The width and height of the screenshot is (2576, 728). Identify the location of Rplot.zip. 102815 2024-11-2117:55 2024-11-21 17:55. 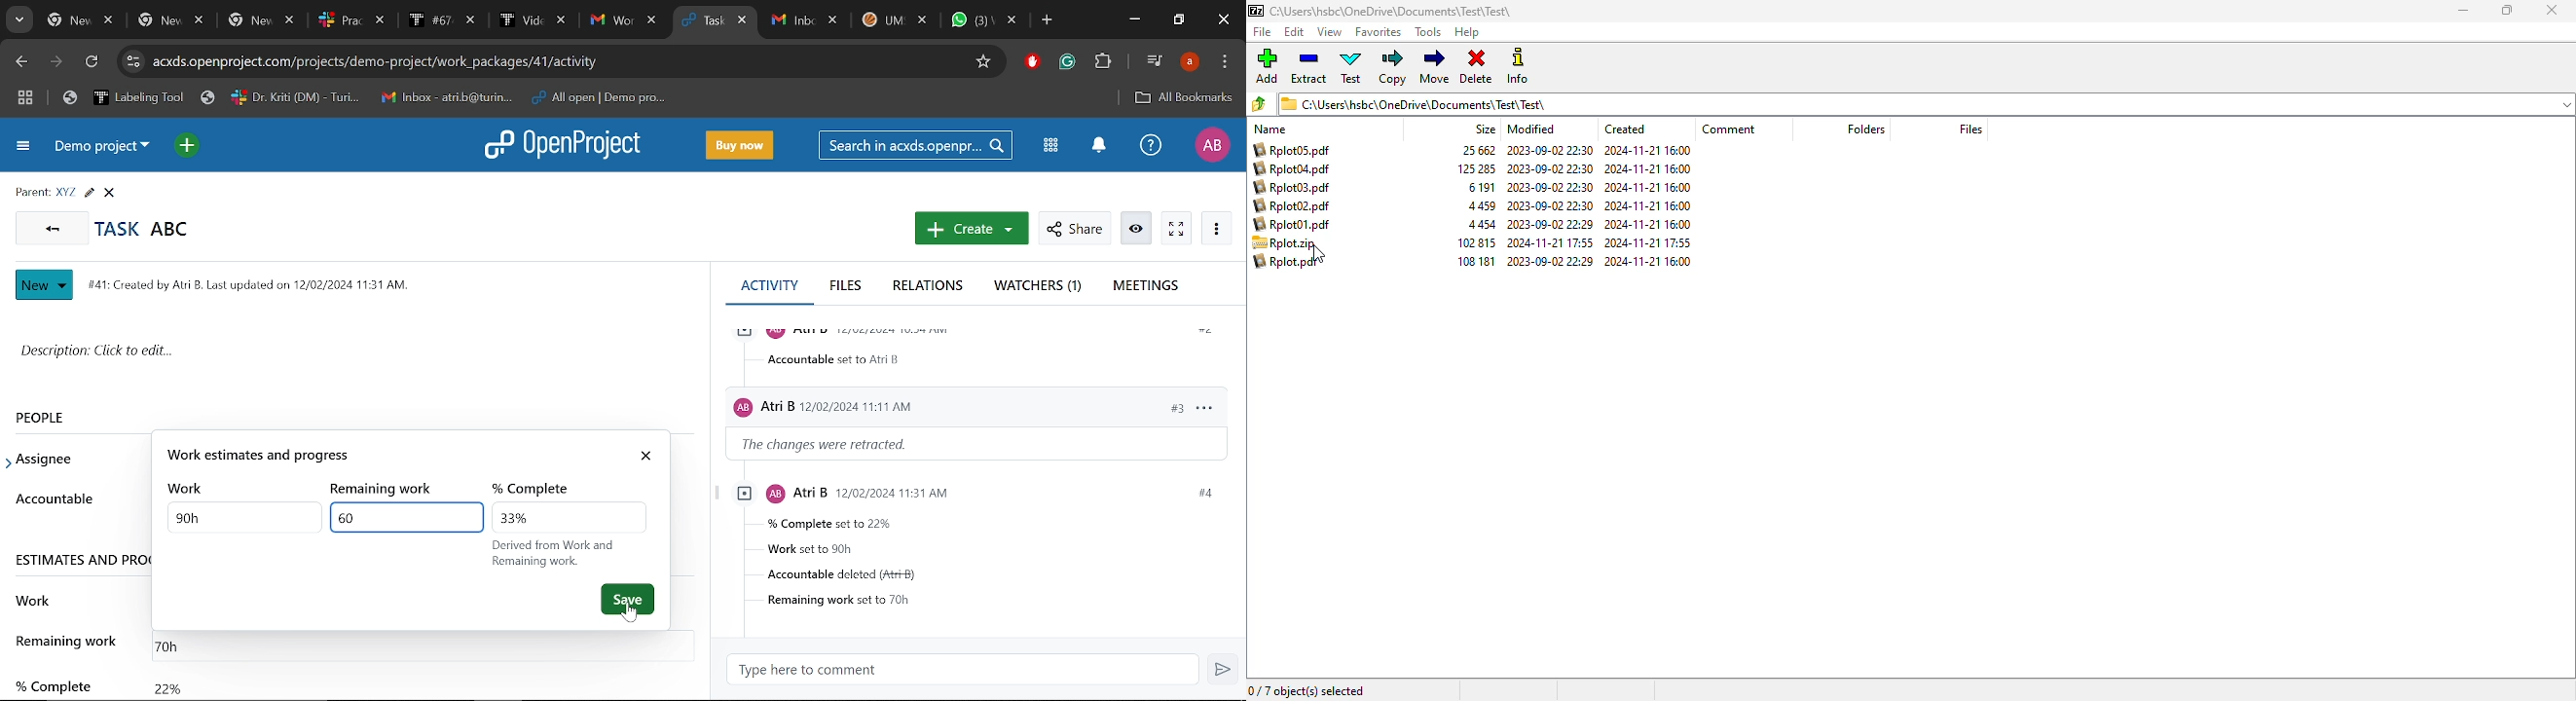
(1476, 242).